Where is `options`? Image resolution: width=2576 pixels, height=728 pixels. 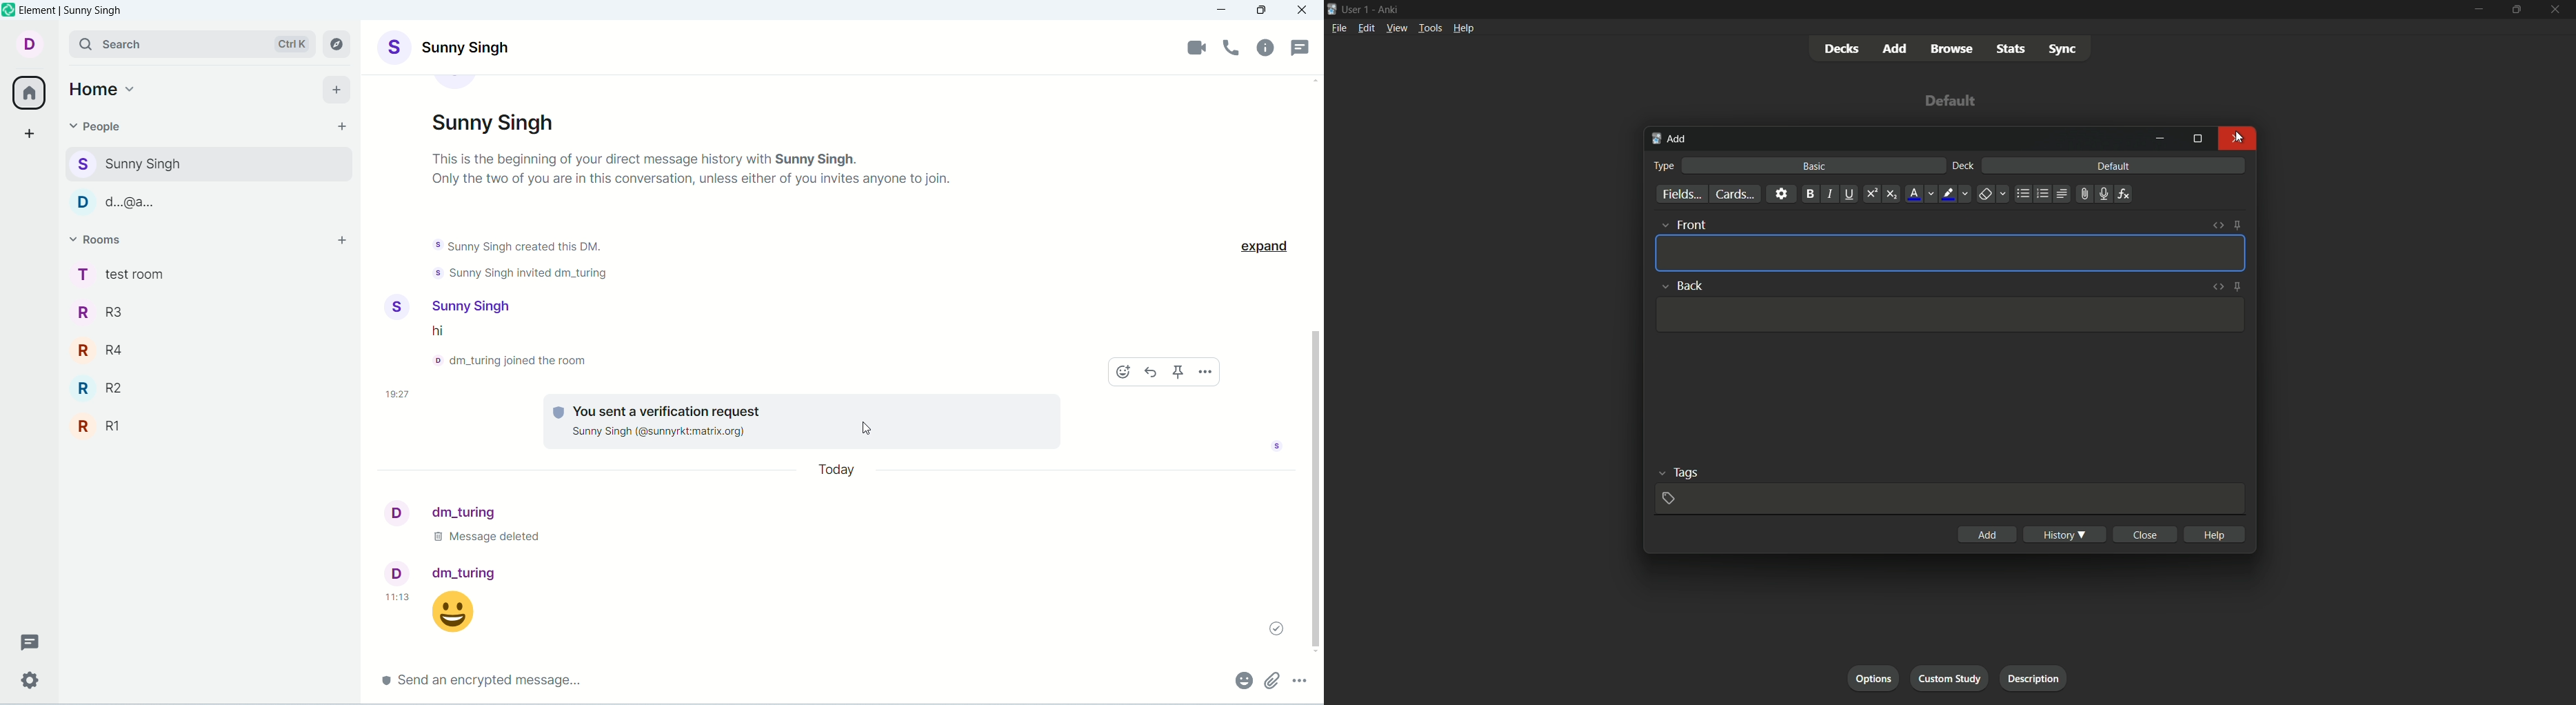 options is located at coordinates (1874, 678).